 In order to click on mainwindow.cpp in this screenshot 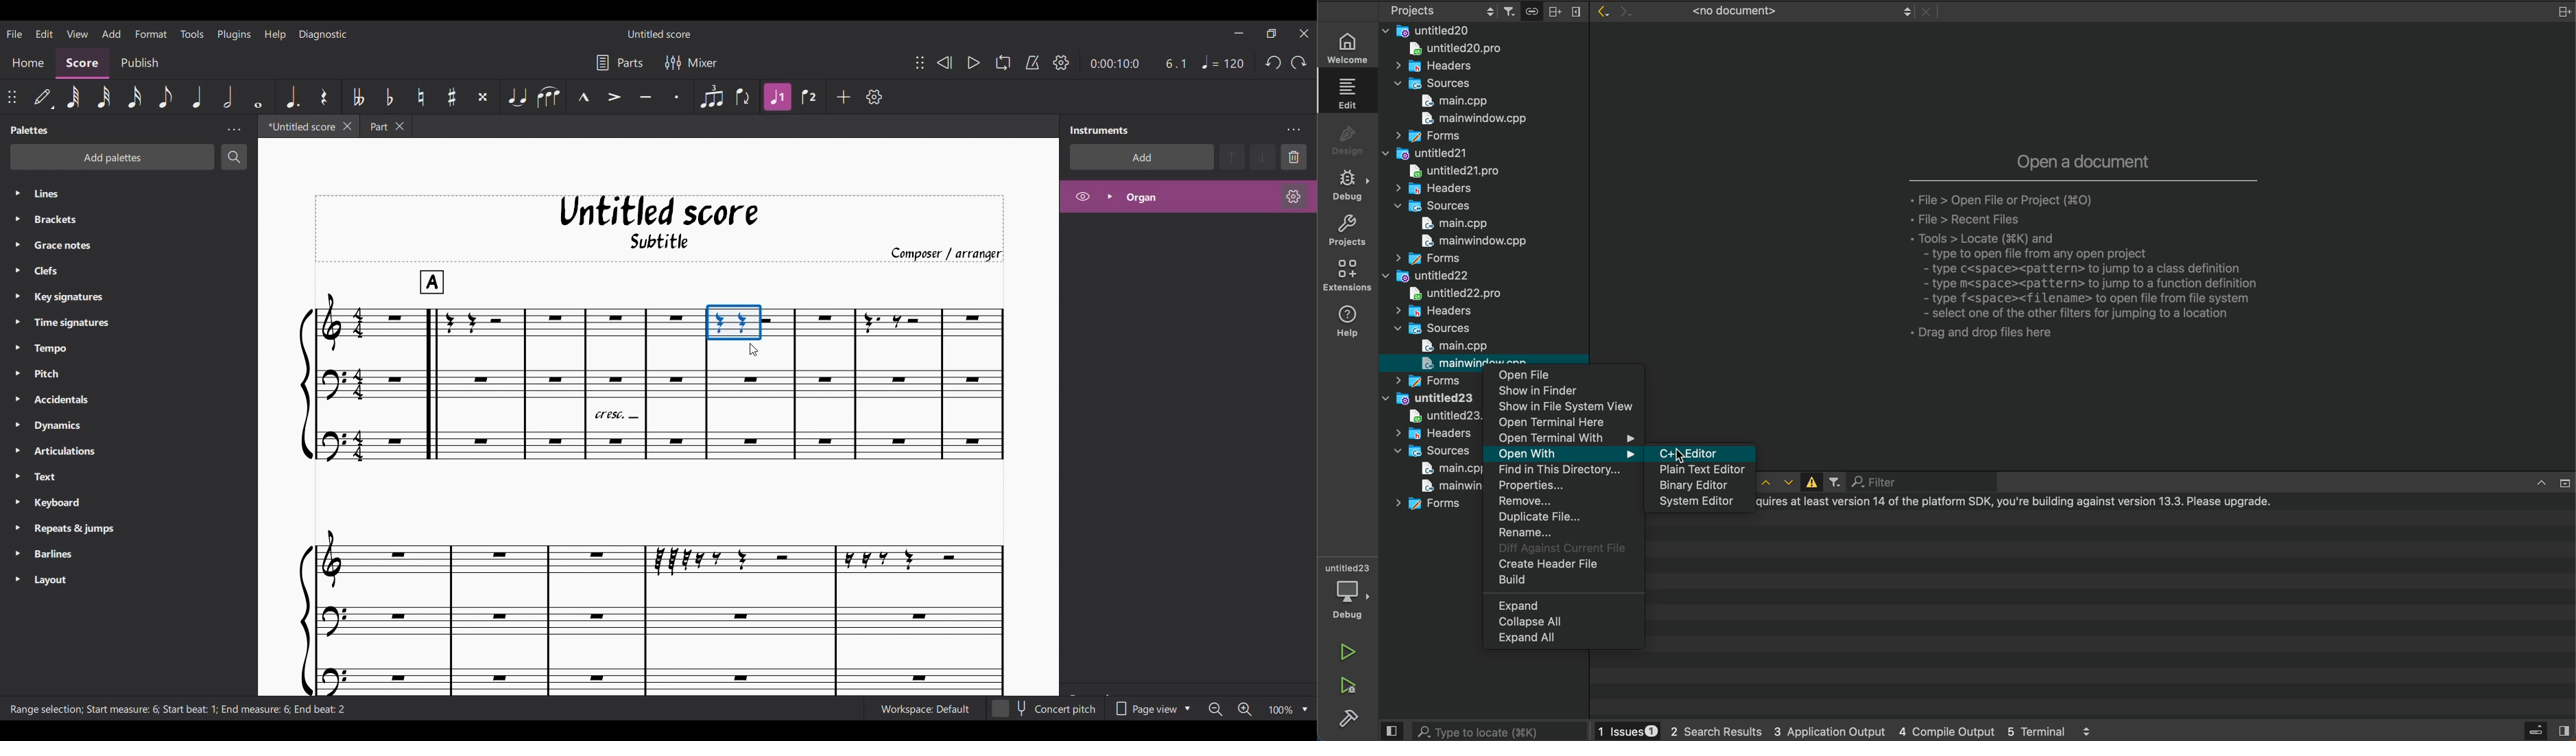, I will do `click(1441, 486)`.